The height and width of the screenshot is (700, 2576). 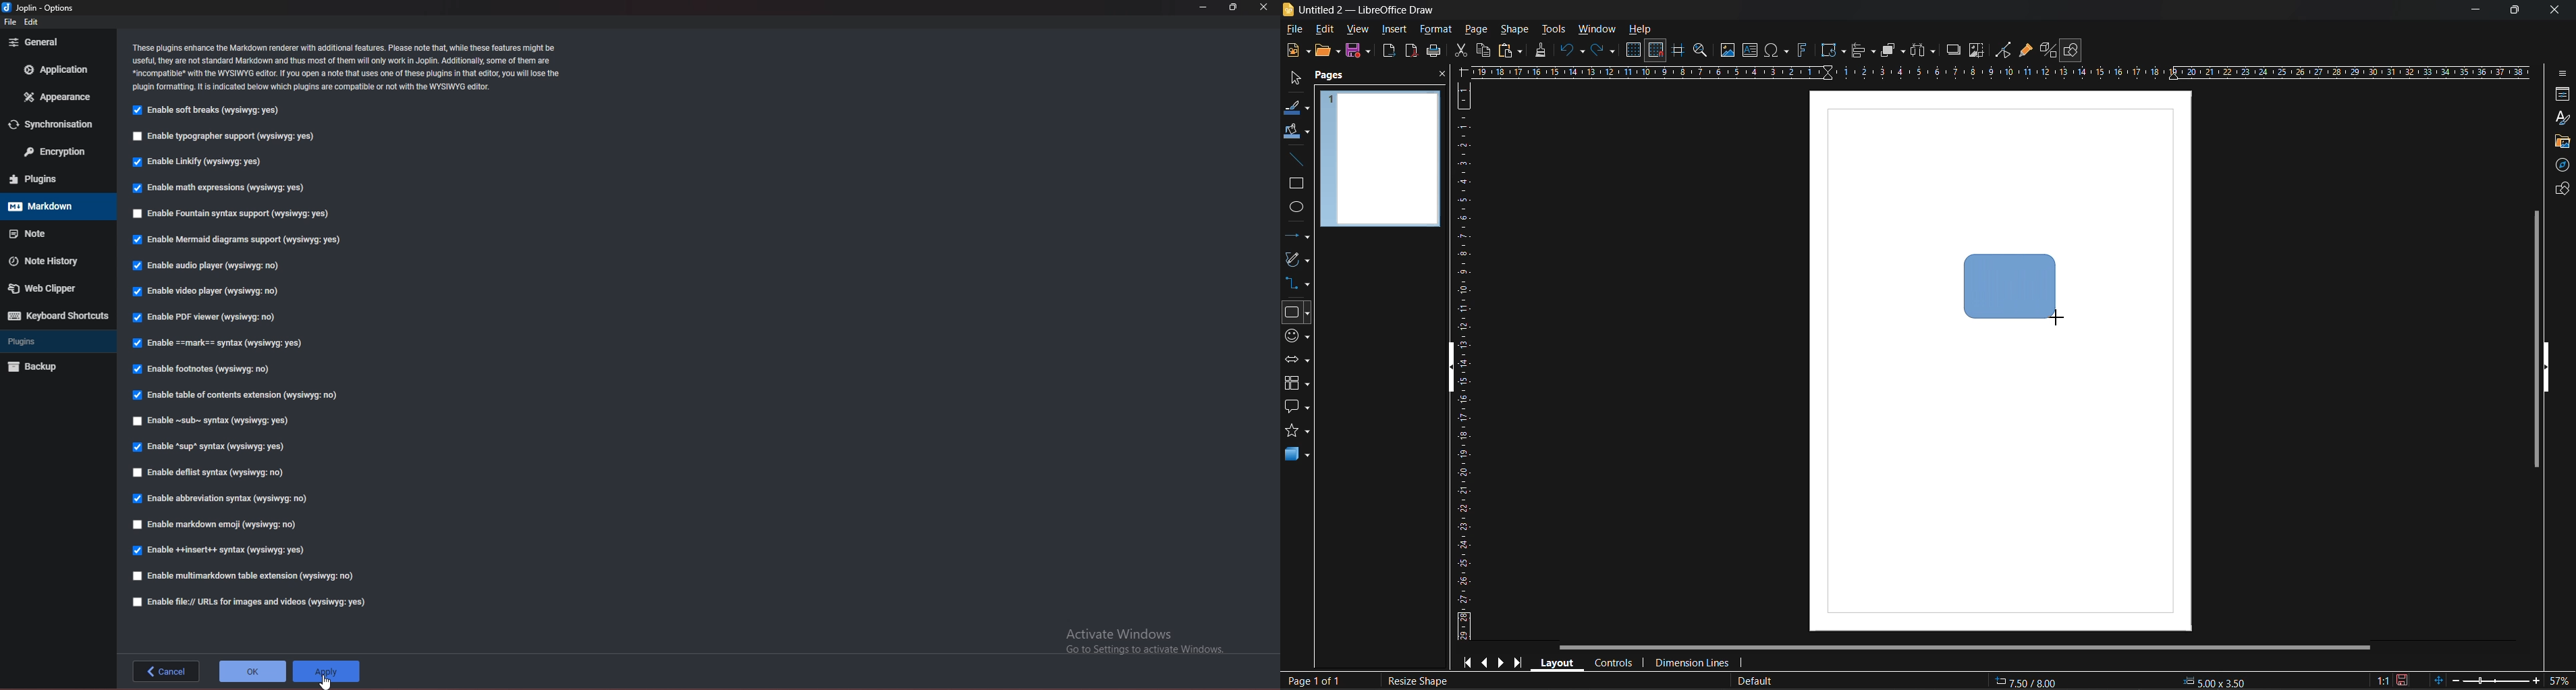 I want to click on save, so click(x=1434, y=51).